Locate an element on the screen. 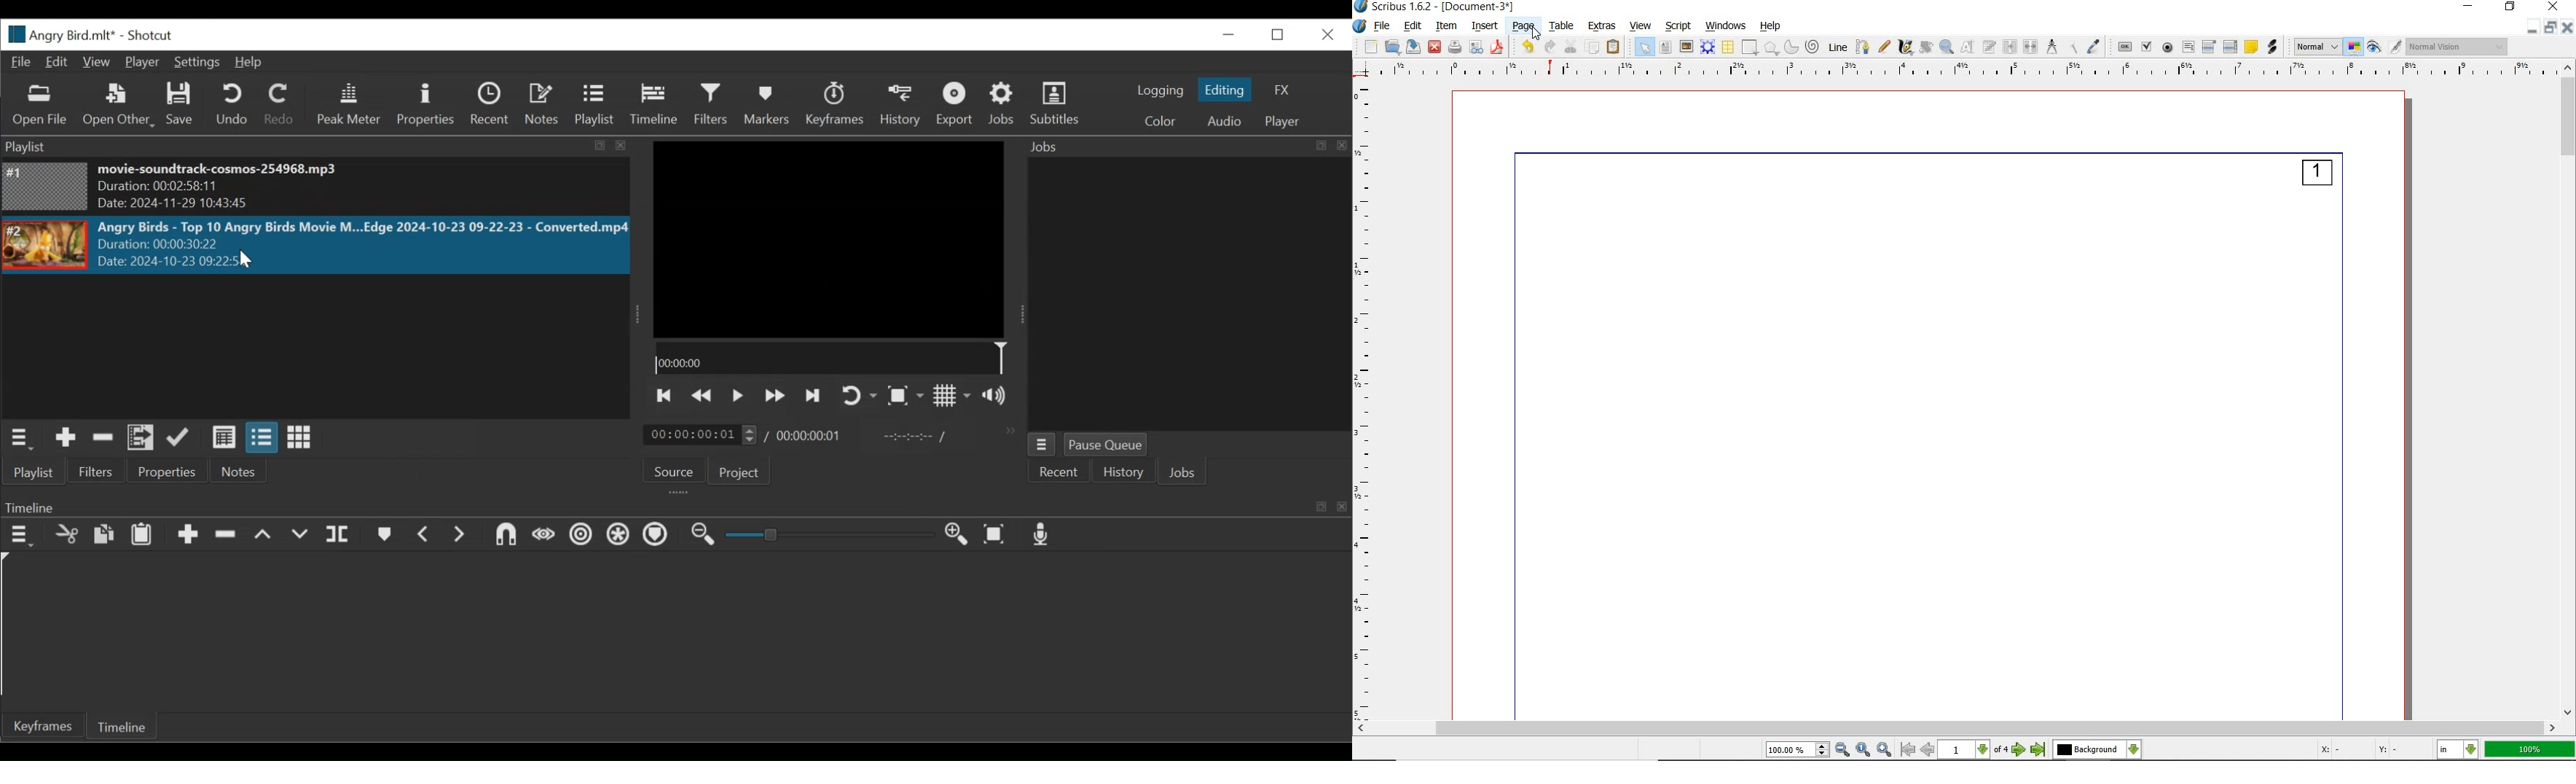 The height and width of the screenshot is (784, 2576). Minimize is located at coordinates (2533, 28).